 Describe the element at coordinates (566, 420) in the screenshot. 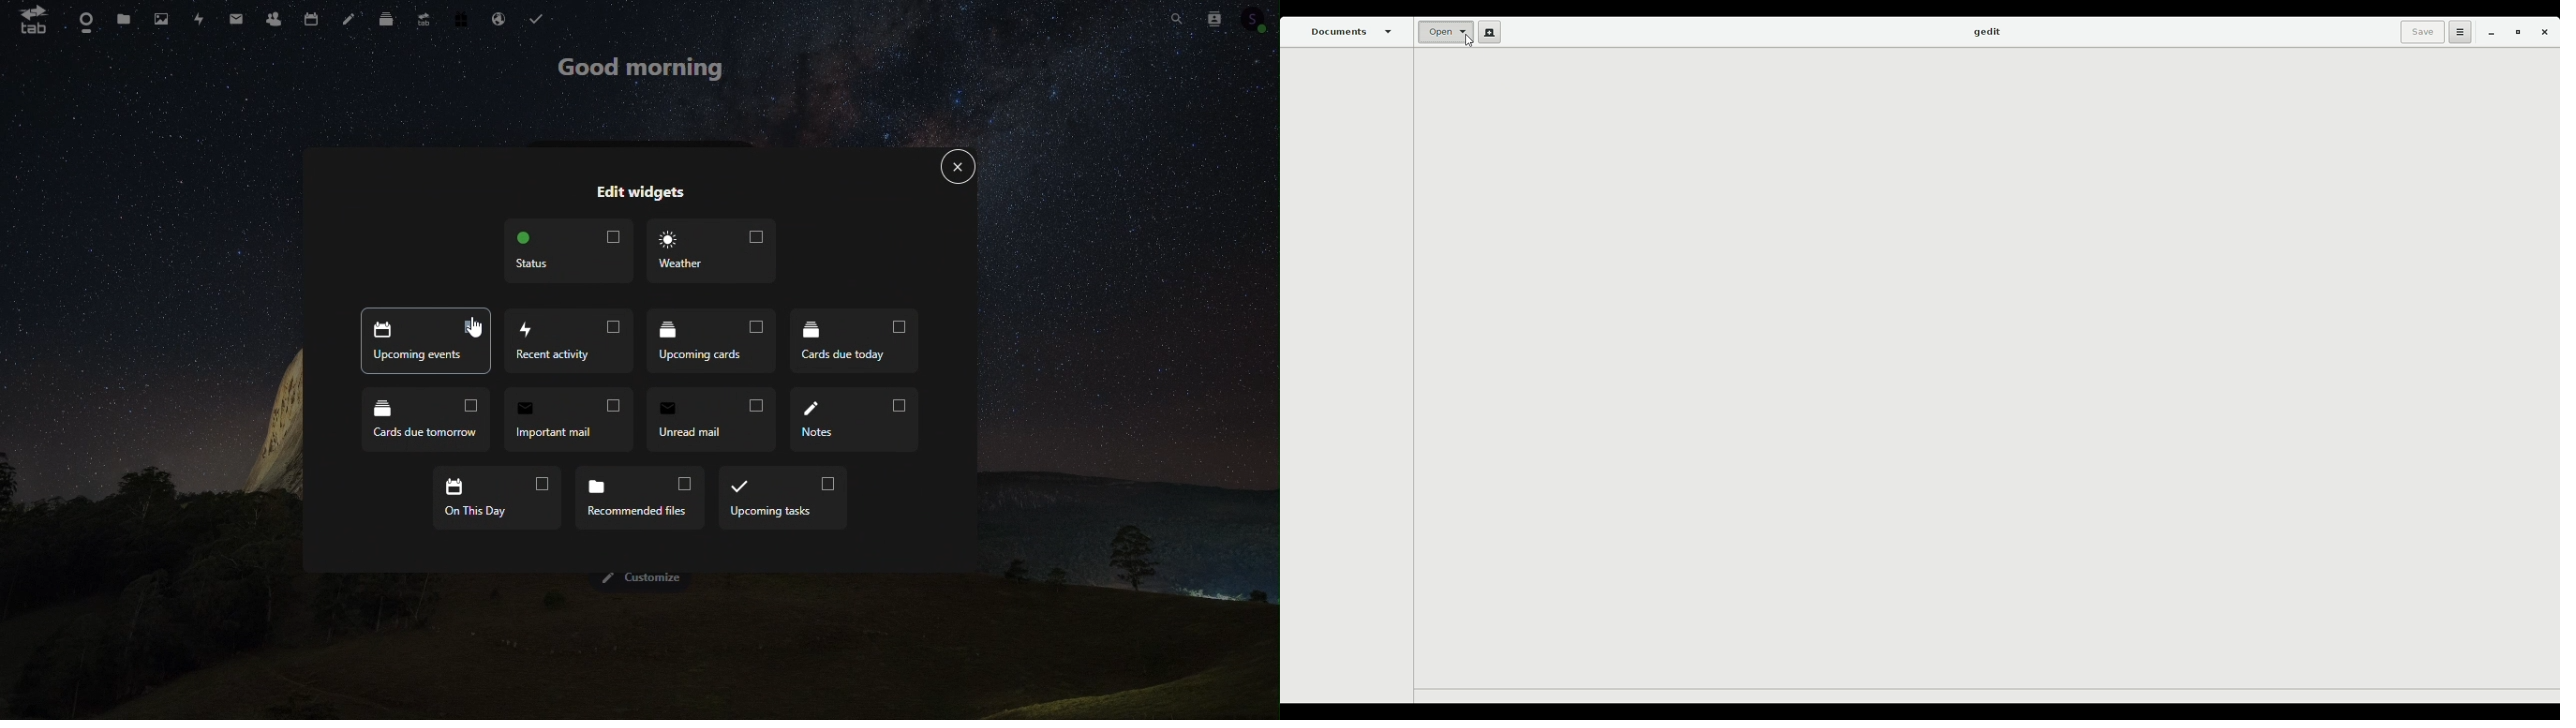

I see `Important mail` at that location.